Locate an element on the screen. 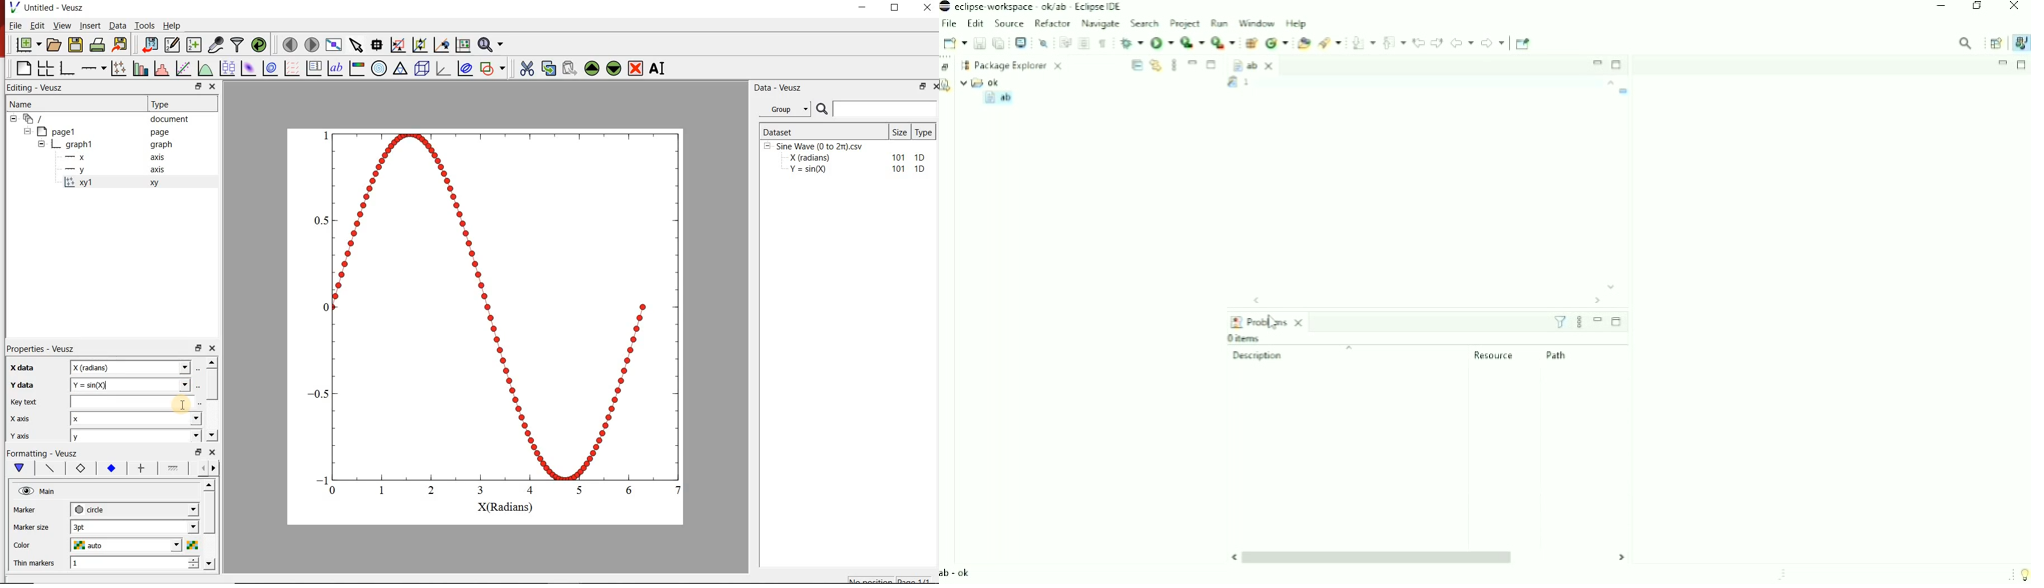 Image resolution: width=2044 pixels, height=588 pixels. Up is located at coordinates (209, 486).